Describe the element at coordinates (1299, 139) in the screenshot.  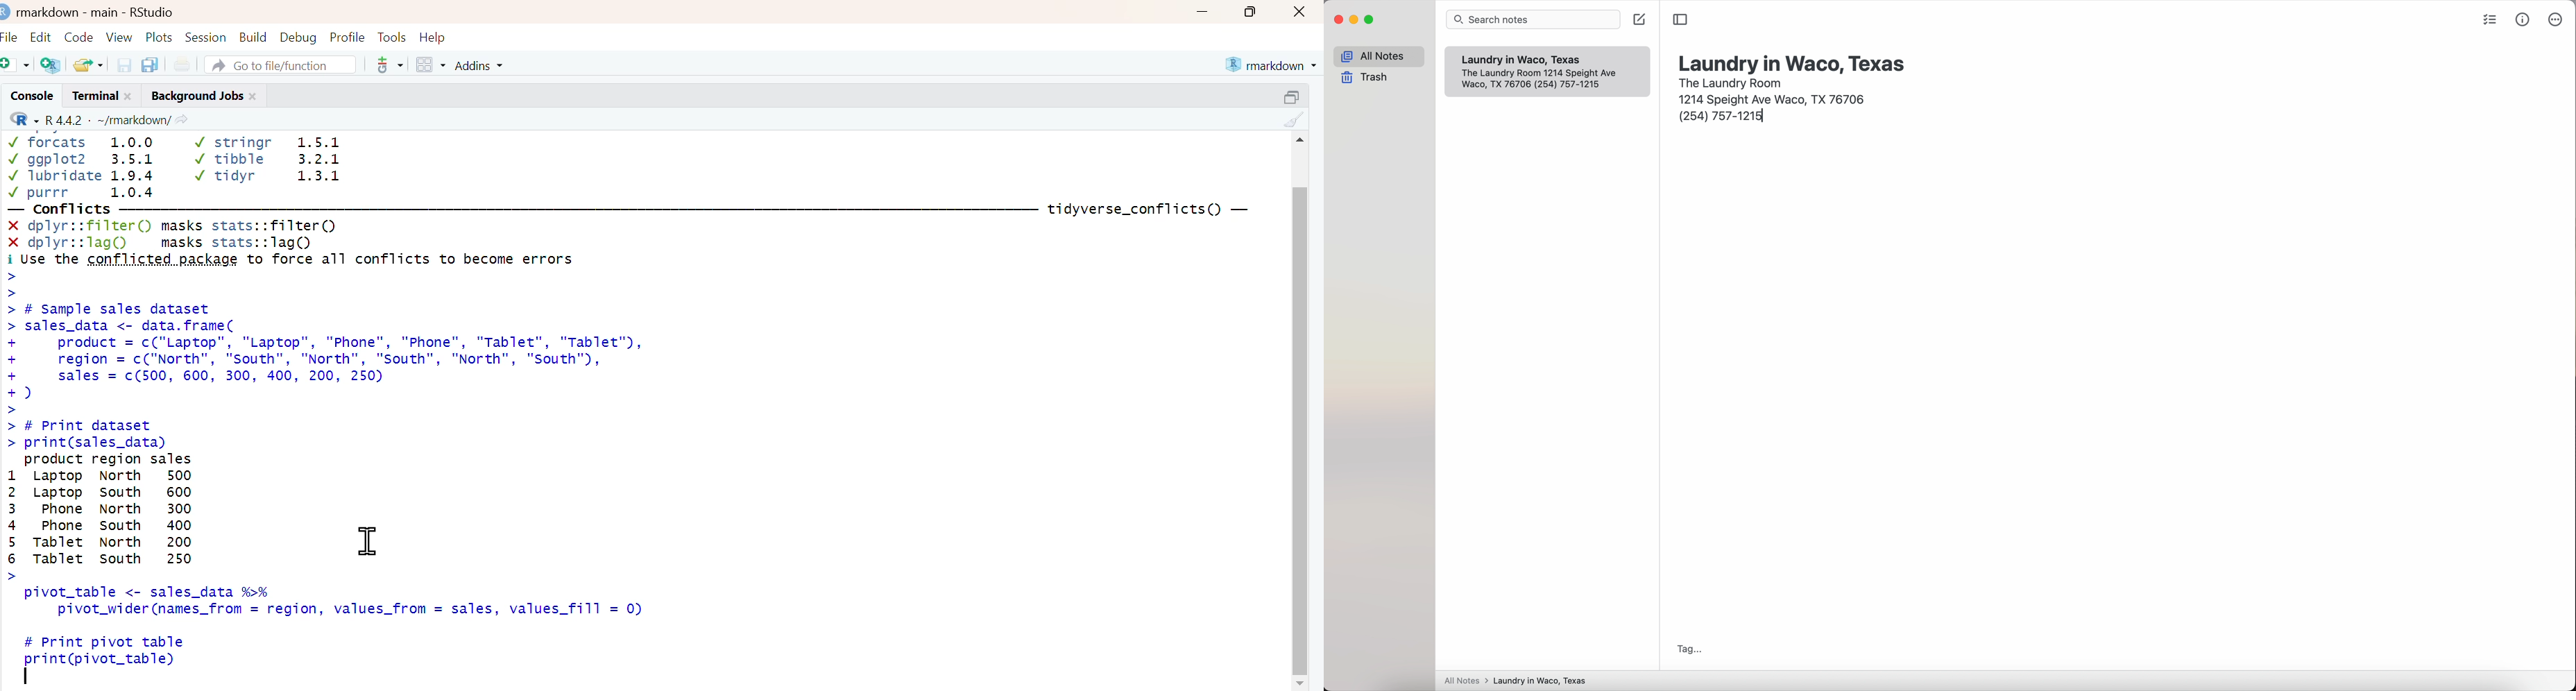
I see `scroll up` at that location.